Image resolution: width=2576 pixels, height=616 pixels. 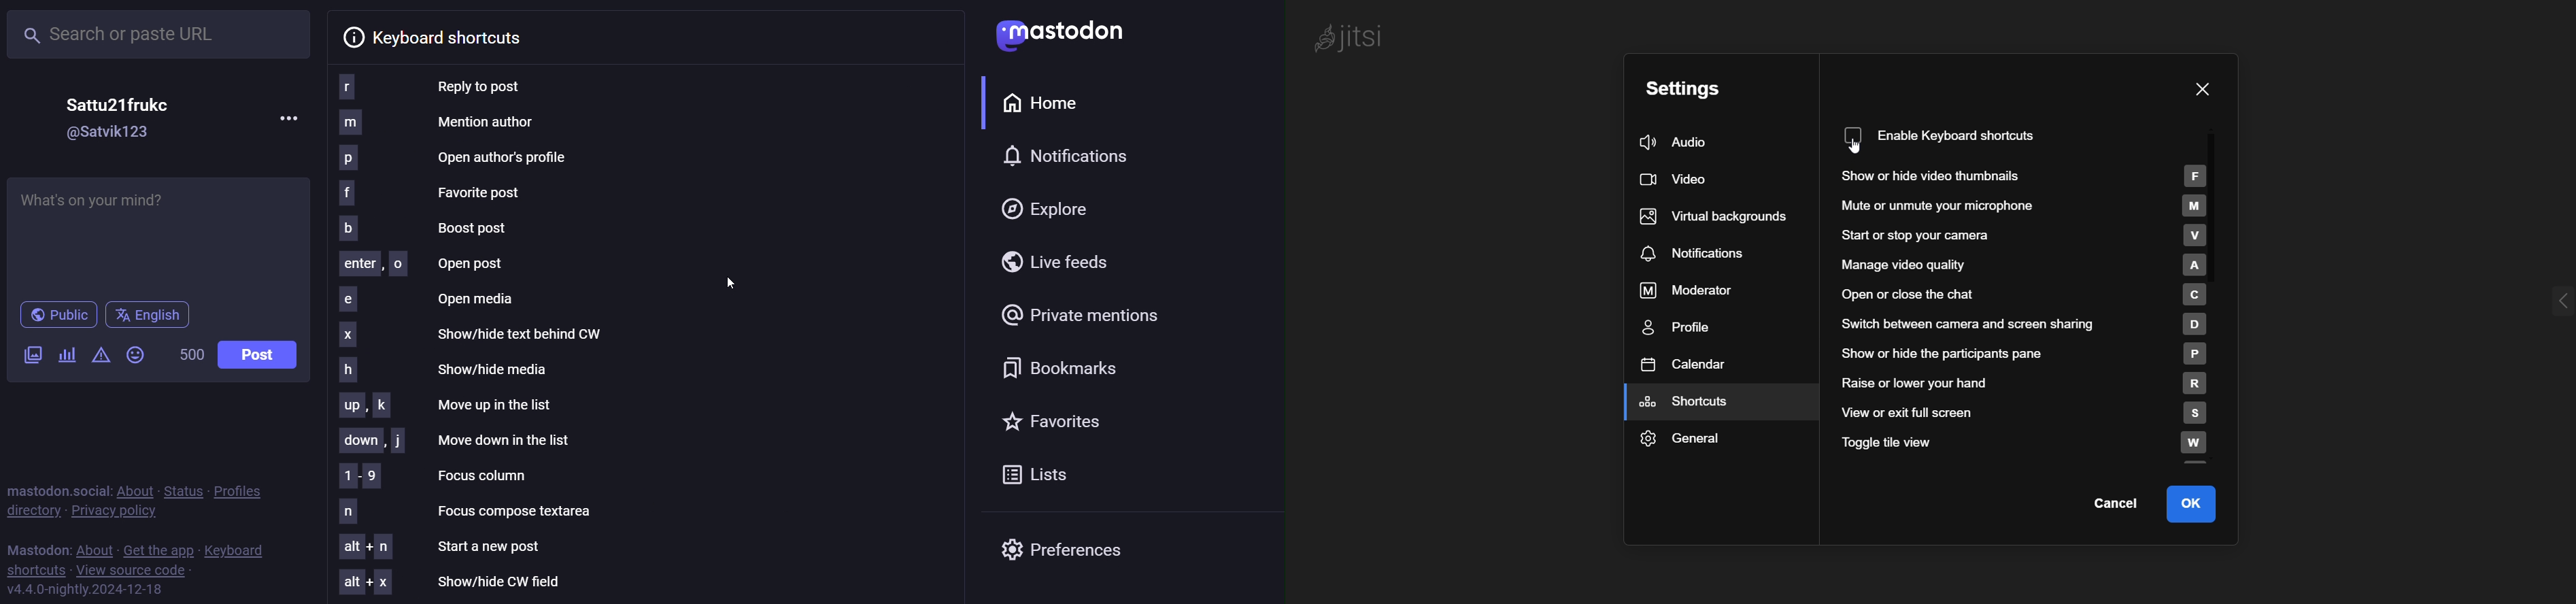 I want to click on general, so click(x=1691, y=436).